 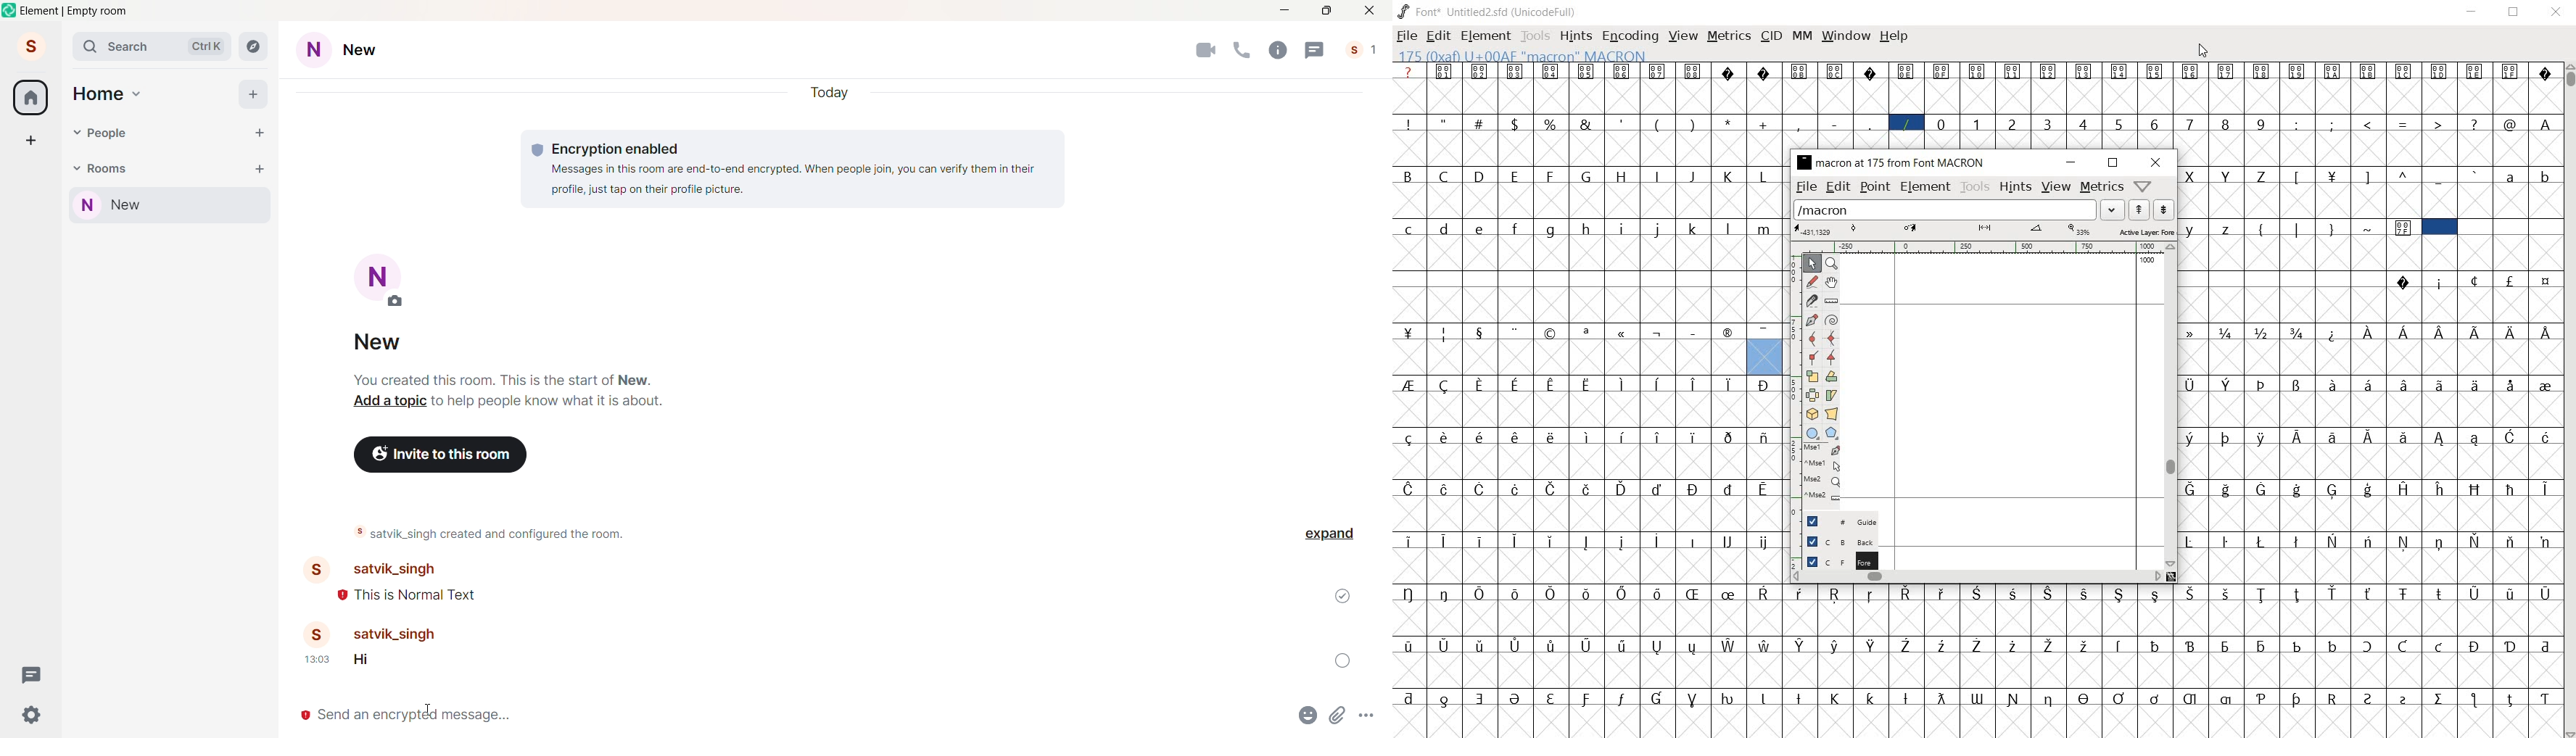 What do you see at coordinates (2439, 227) in the screenshot?
I see `selected cell` at bounding box center [2439, 227].